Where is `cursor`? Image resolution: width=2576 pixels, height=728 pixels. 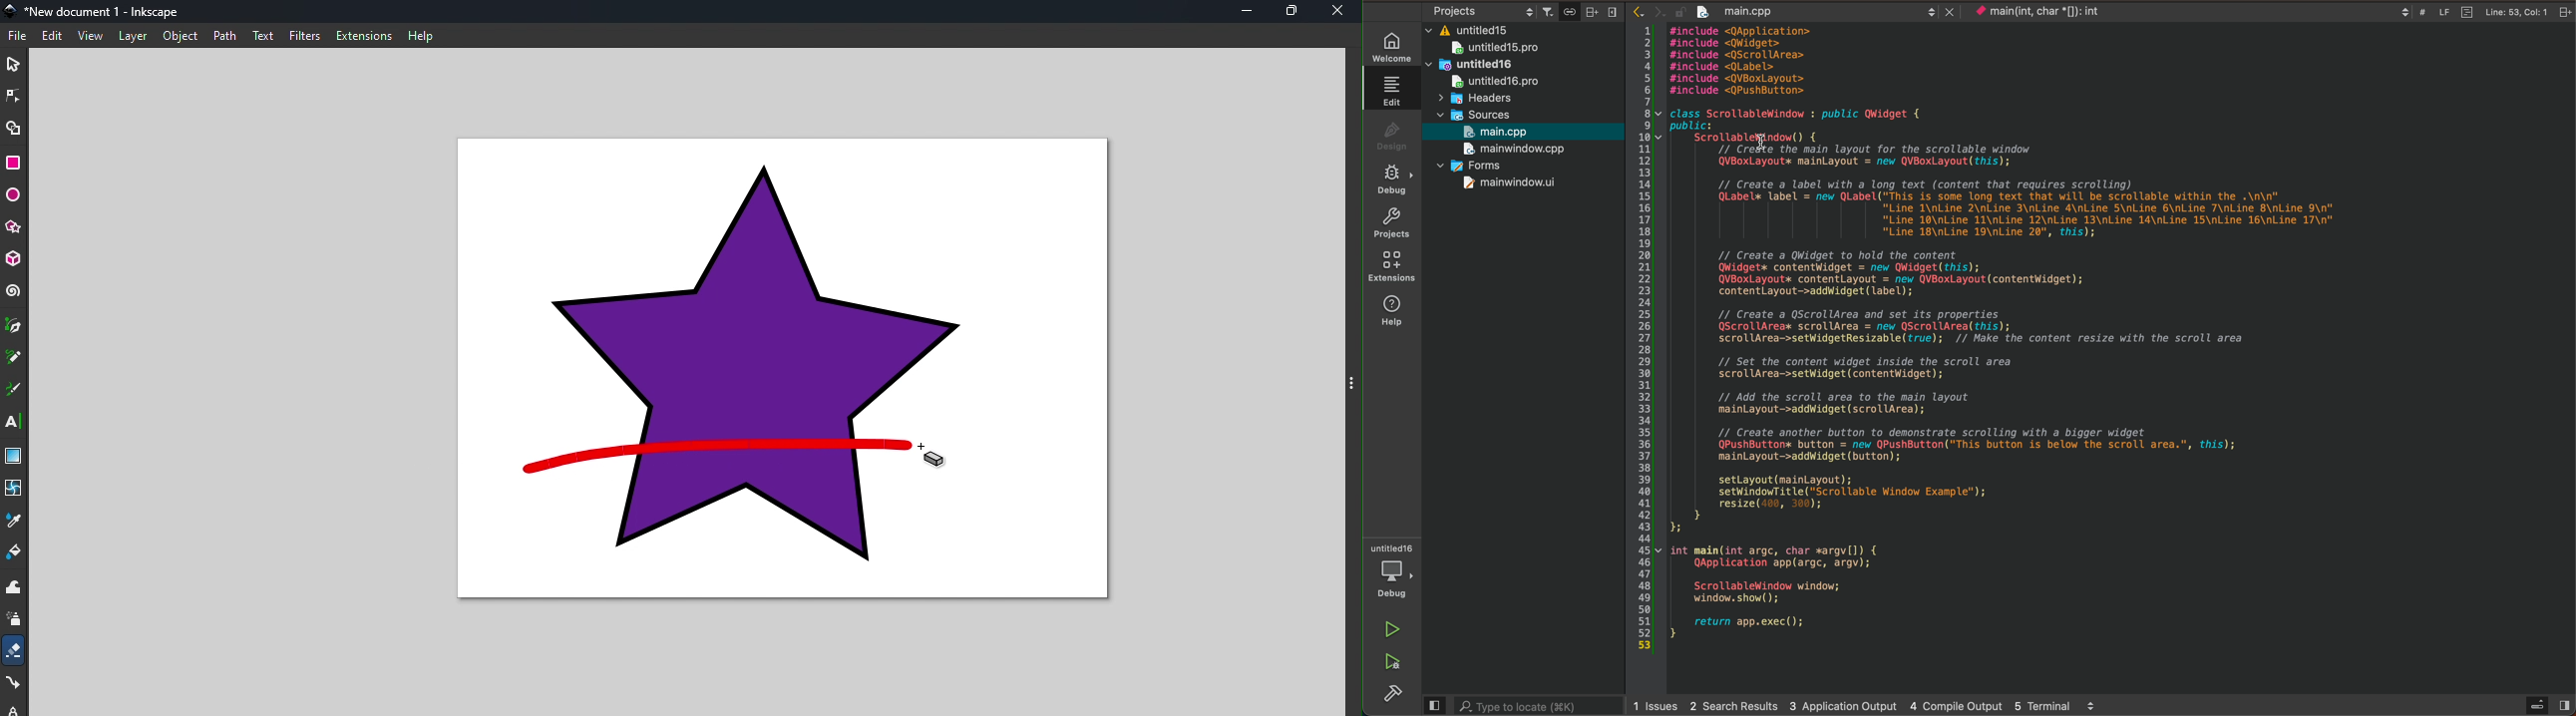
cursor is located at coordinates (1757, 142).